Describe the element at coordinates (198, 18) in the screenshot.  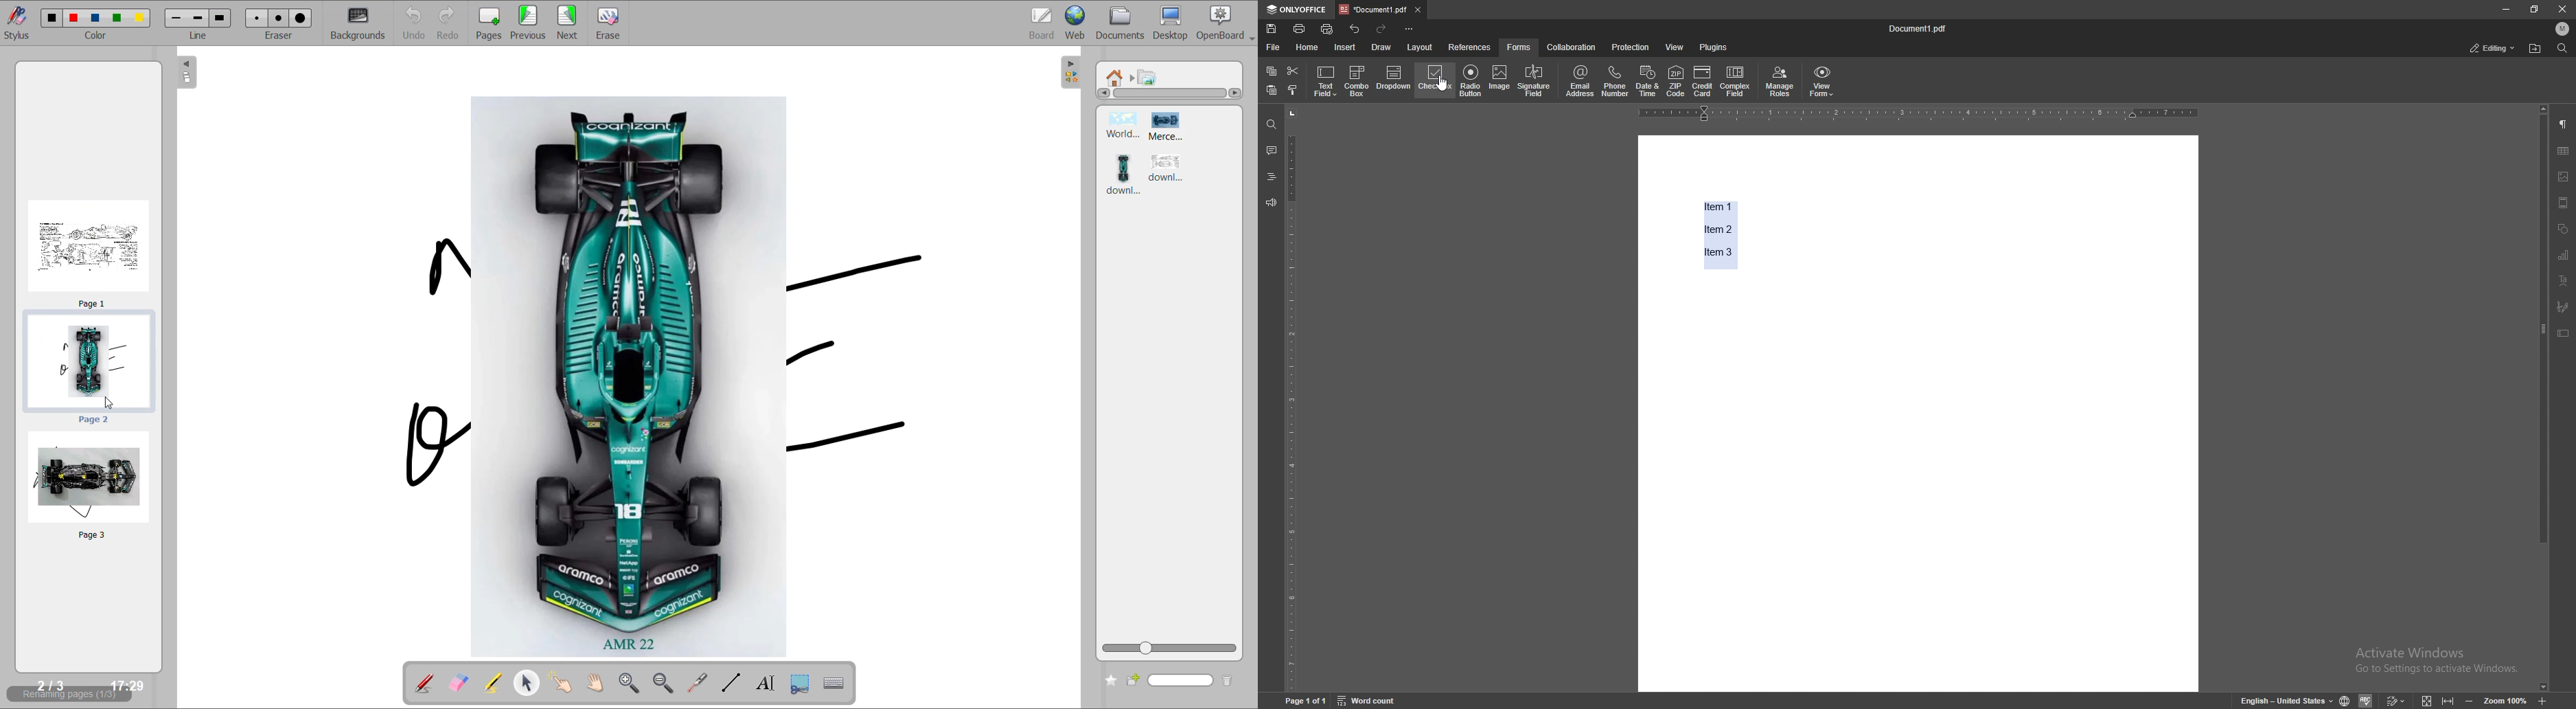
I see `line size 2` at that location.